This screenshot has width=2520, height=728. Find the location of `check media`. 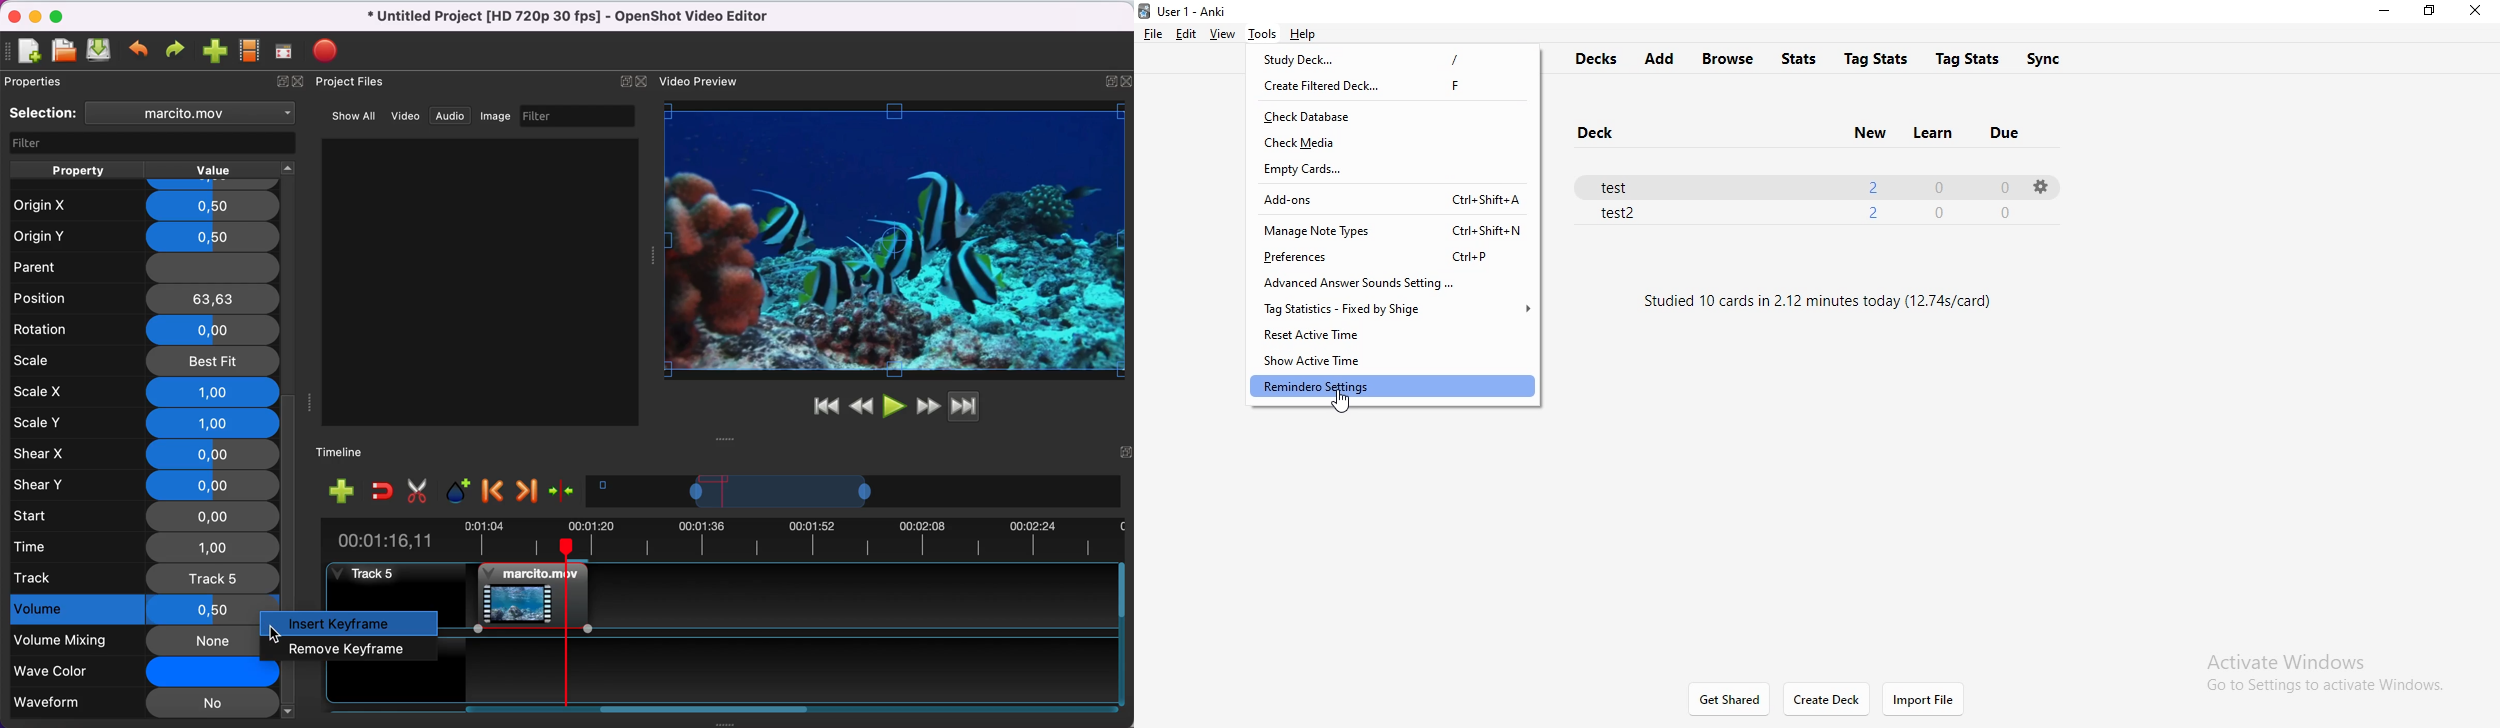

check media is located at coordinates (1361, 142).